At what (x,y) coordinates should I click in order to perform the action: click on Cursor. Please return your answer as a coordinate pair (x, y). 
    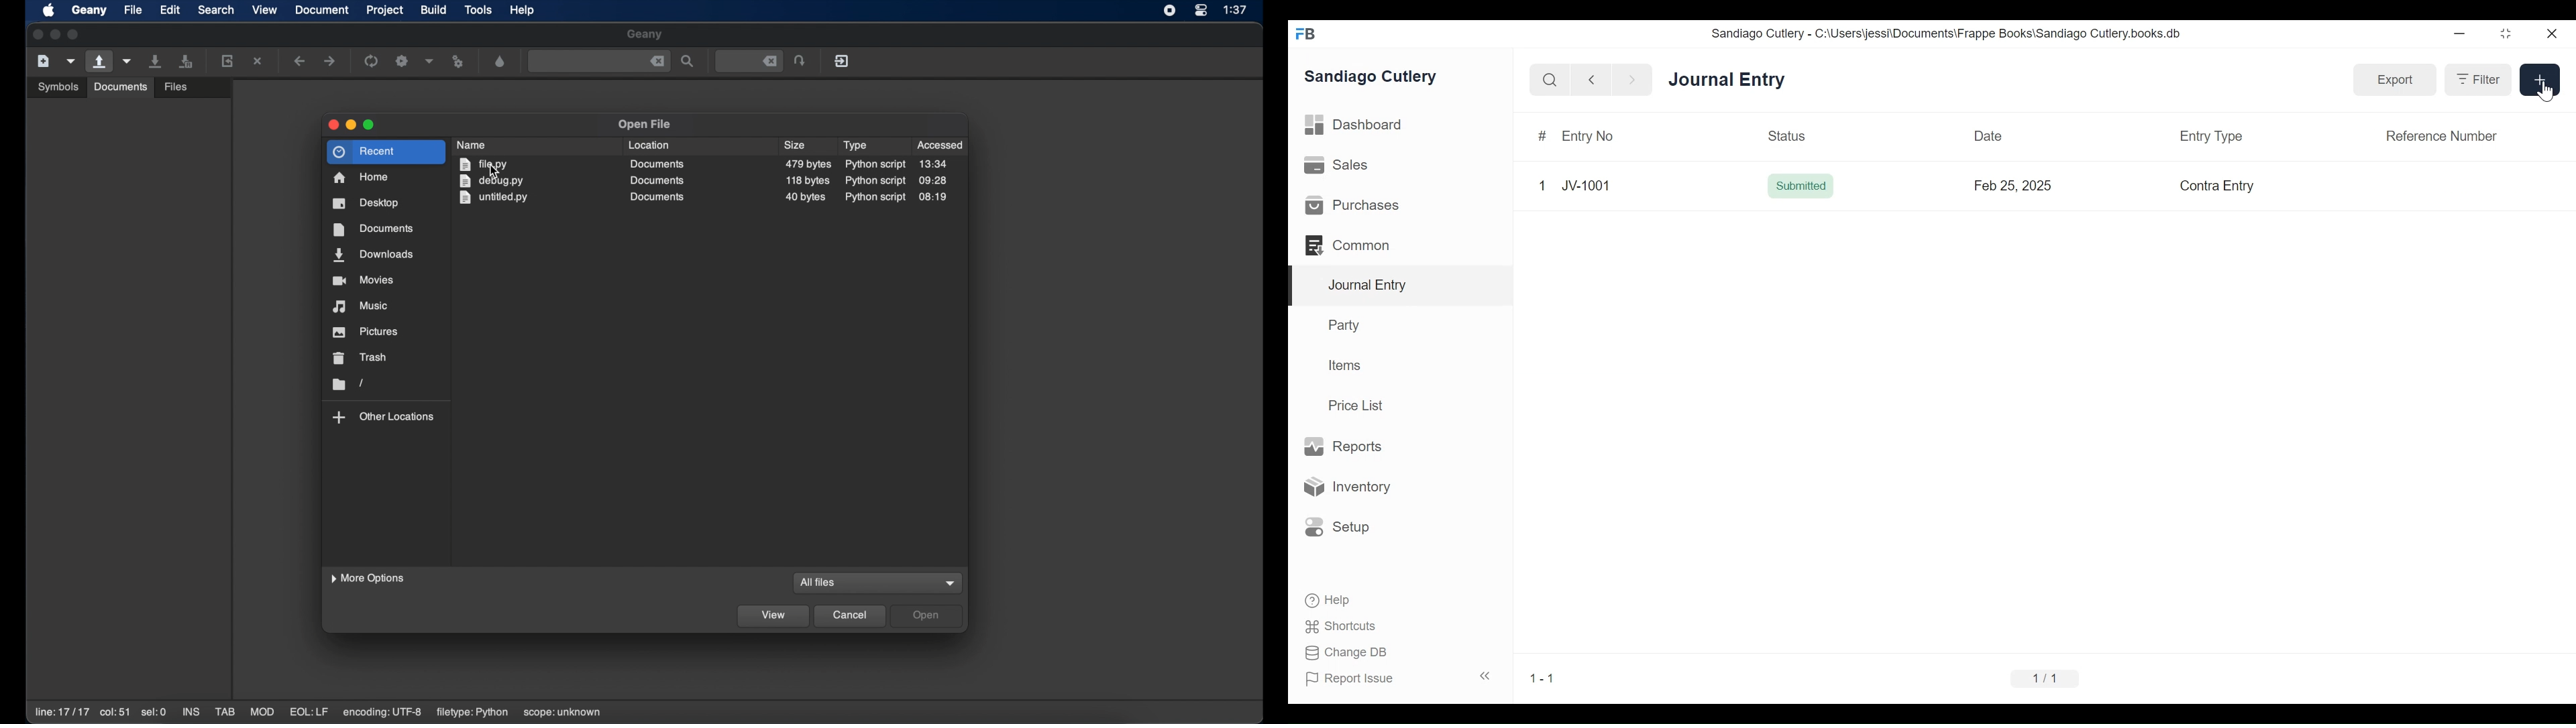
    Looking at the image, I should click on (2544, 90).